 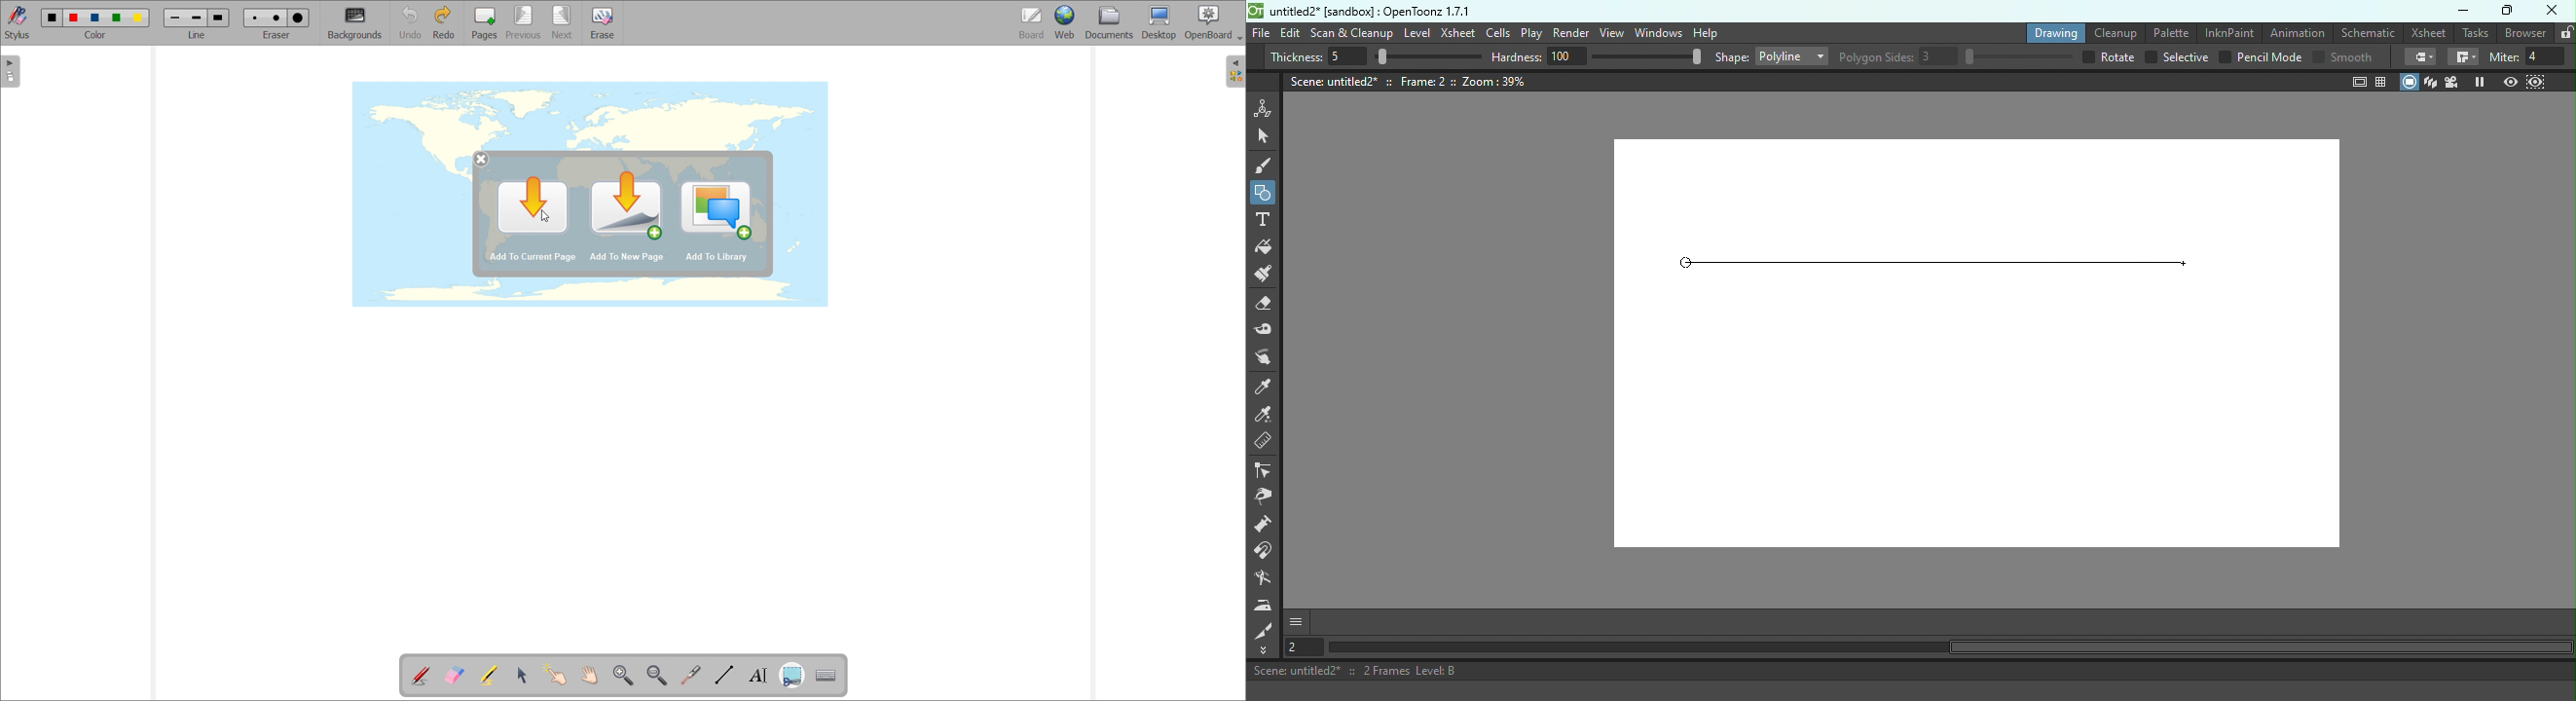 I want to click on Cursor, so click(x=2185, y=261).